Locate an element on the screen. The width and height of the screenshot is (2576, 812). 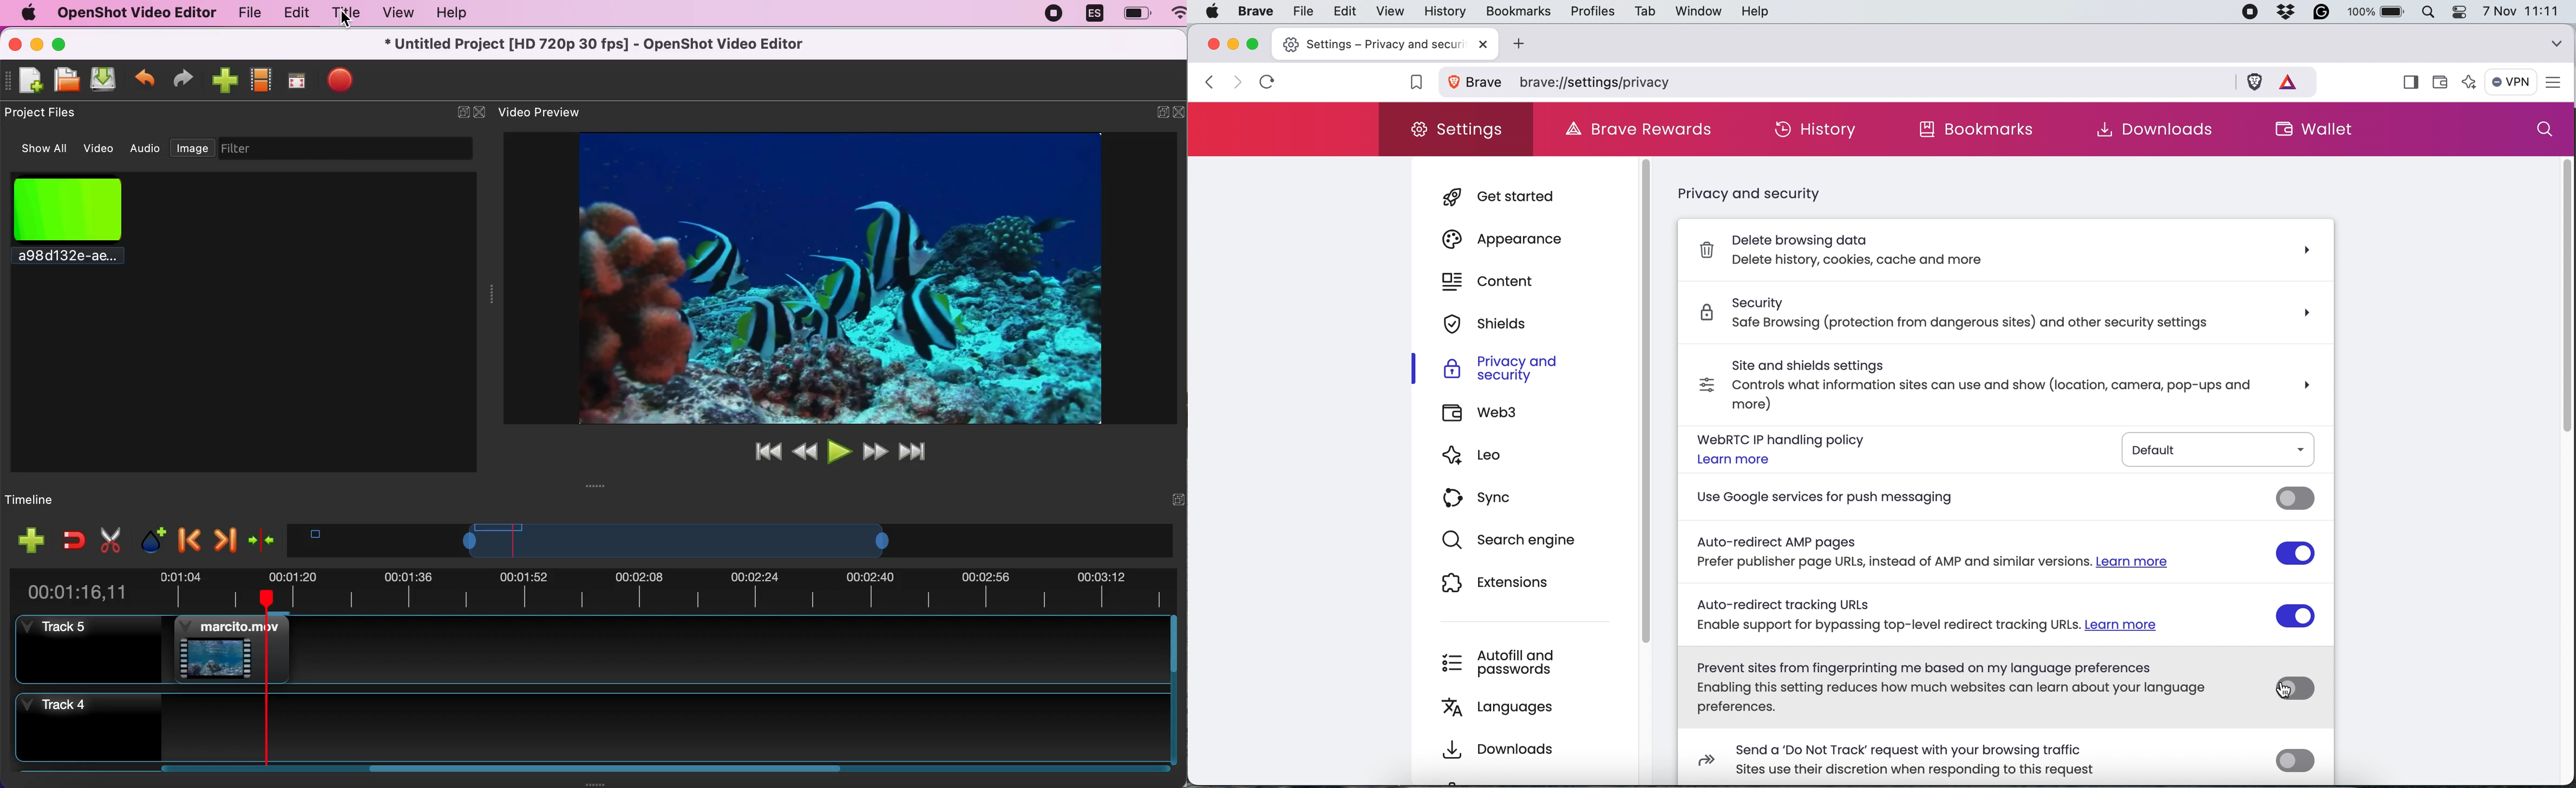
cursor is located at coordinates (2282, 692).